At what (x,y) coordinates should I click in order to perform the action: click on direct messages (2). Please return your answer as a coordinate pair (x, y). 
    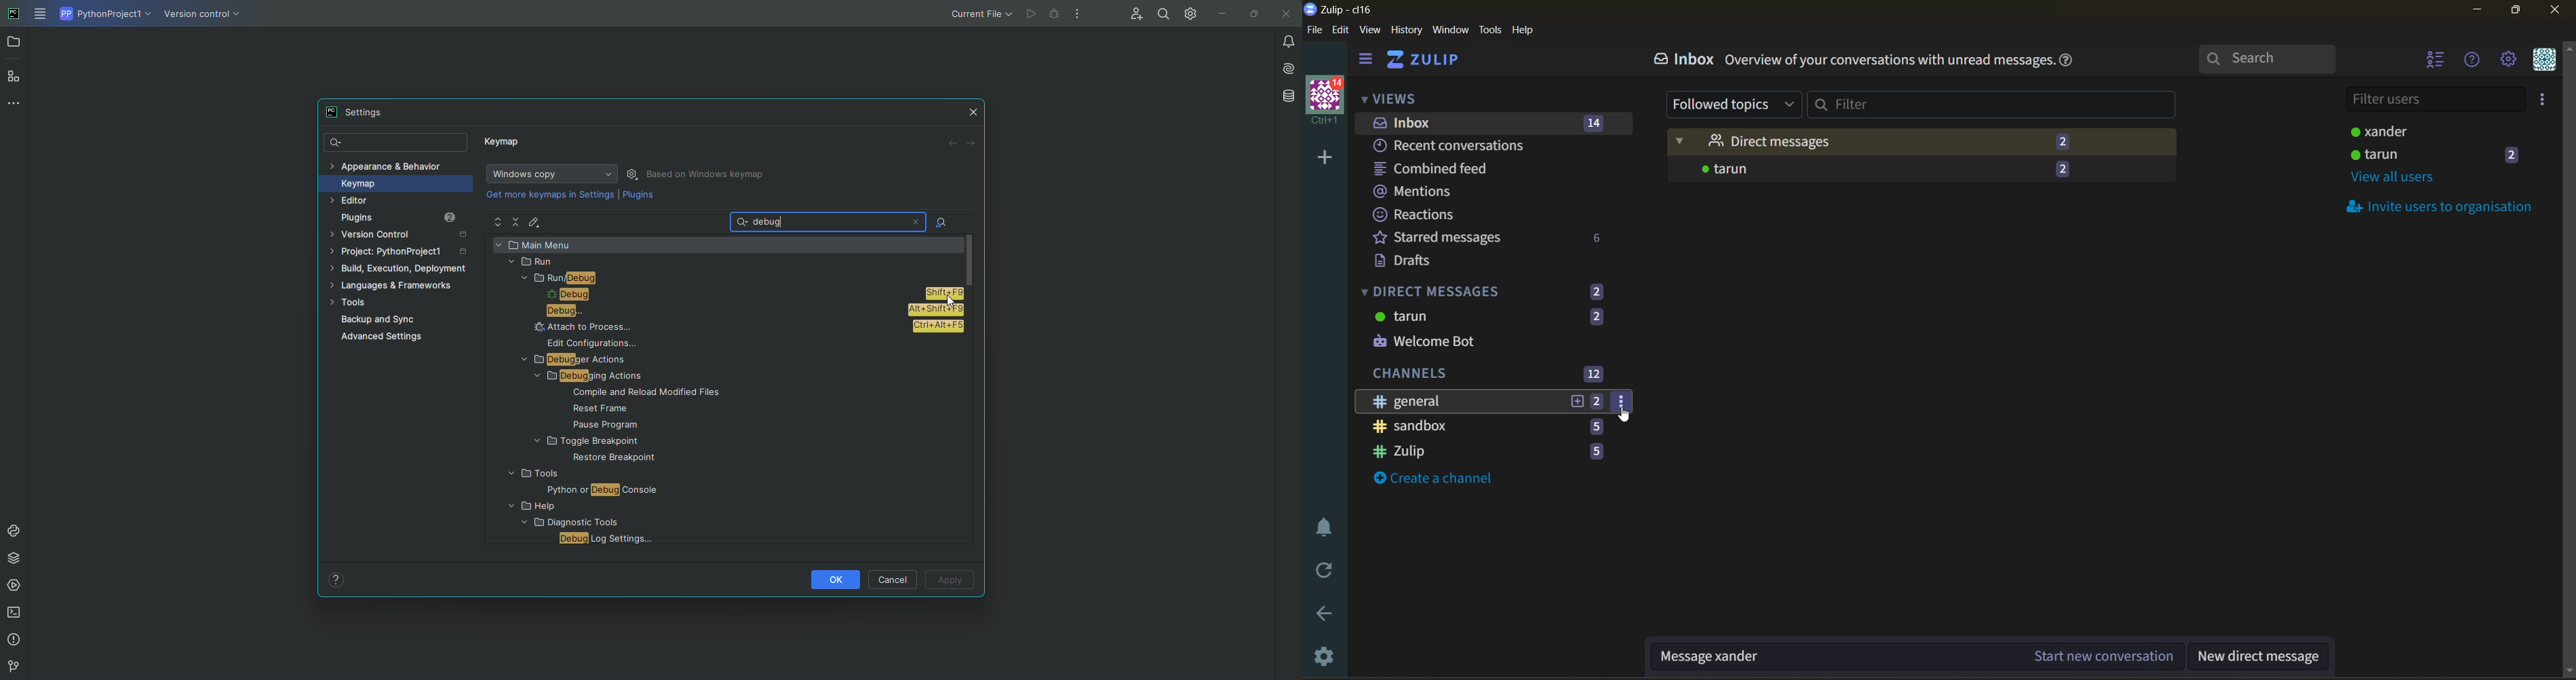
    Looking at the image, I should click on (1923, 142).